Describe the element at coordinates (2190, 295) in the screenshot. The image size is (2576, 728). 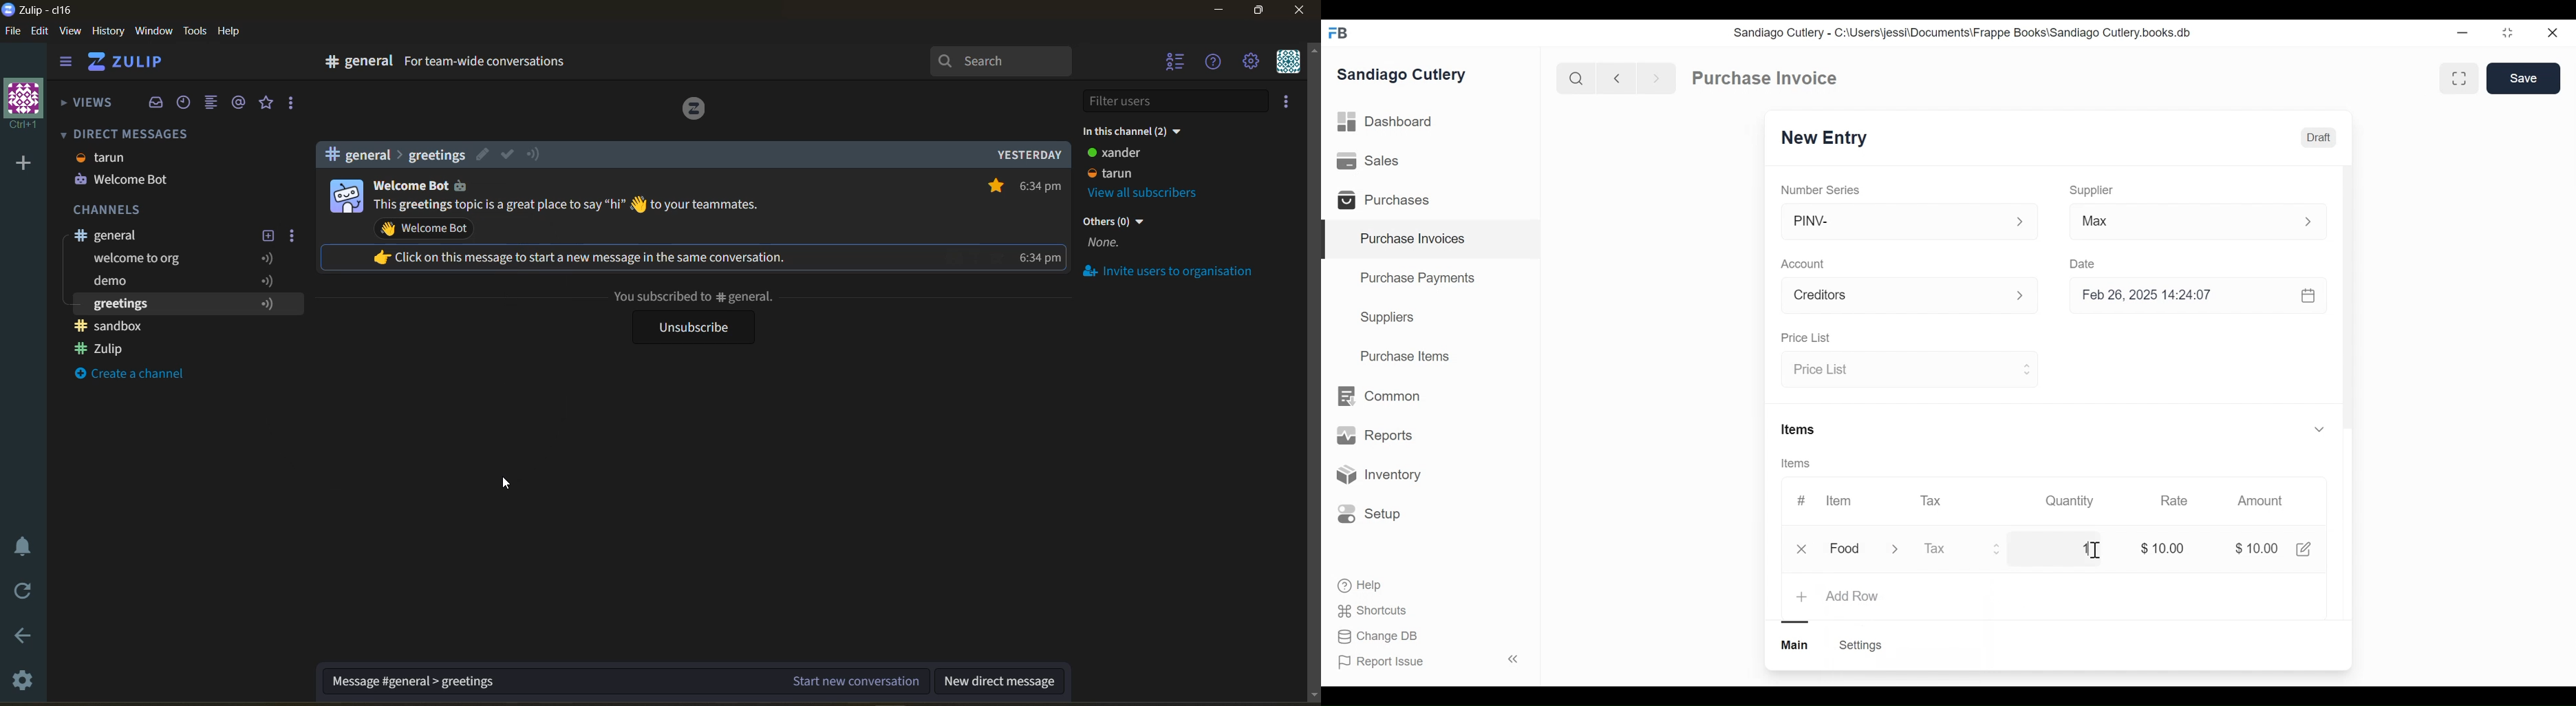
I see `Feb 26, 2025 14:24:07` at that location.